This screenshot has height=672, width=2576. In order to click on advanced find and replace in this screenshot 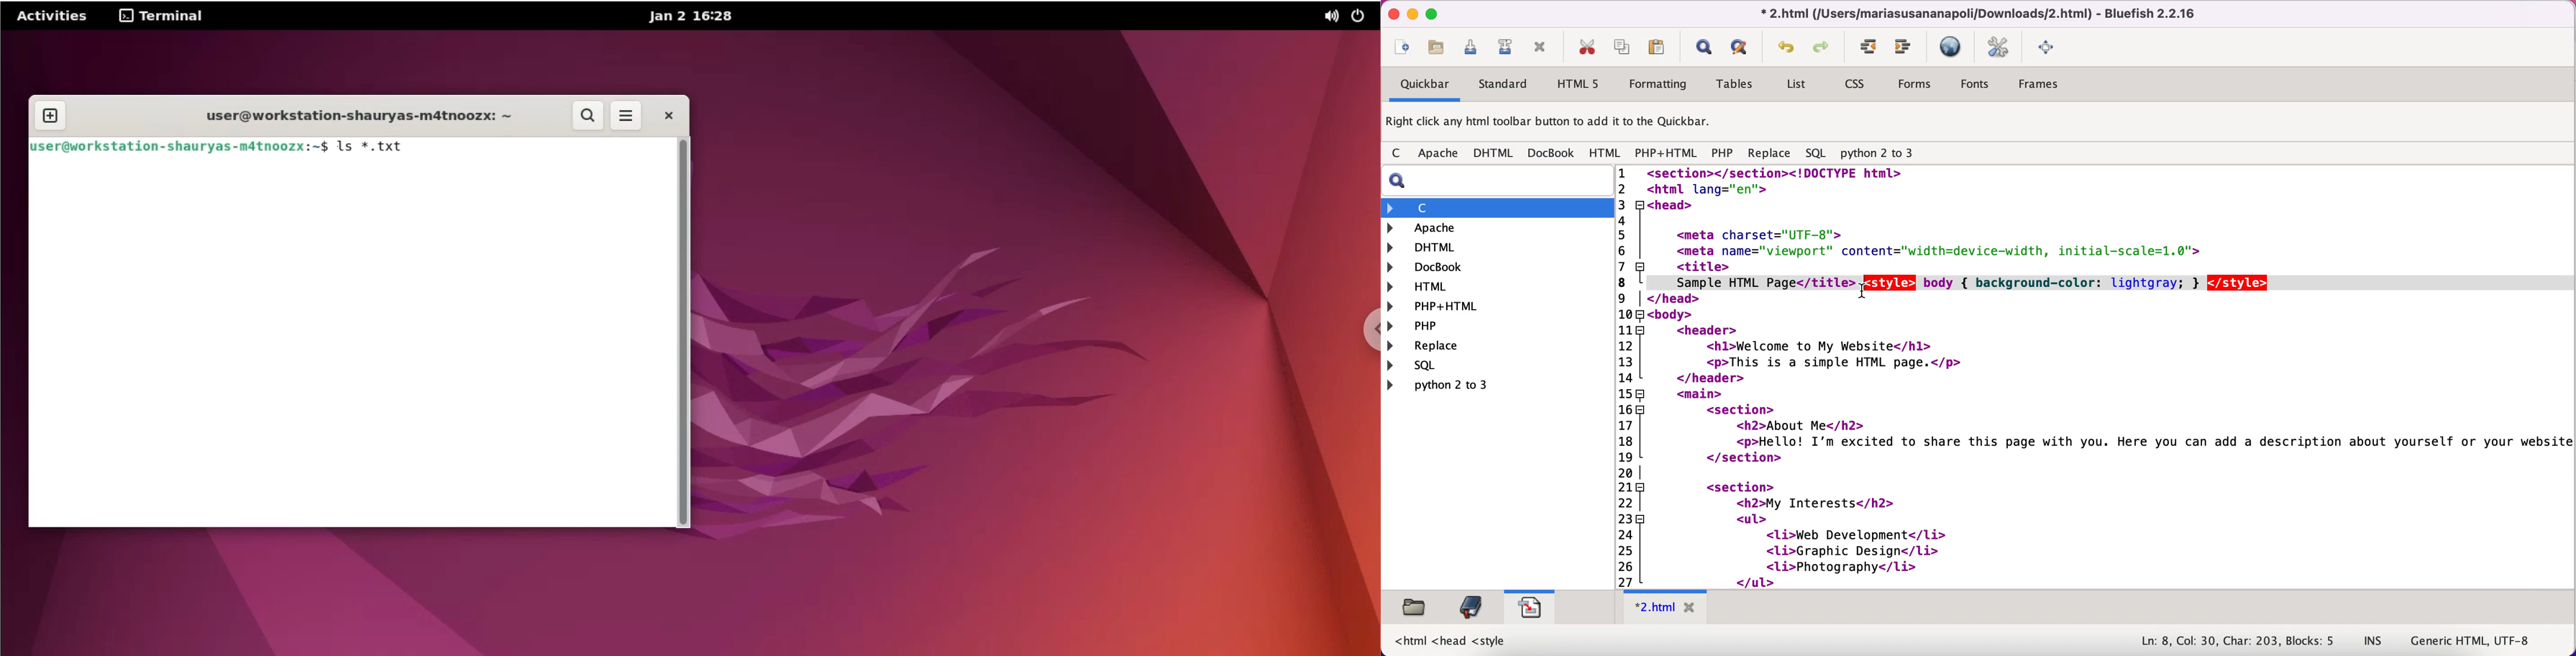, I will do `click(1742, 47)`.